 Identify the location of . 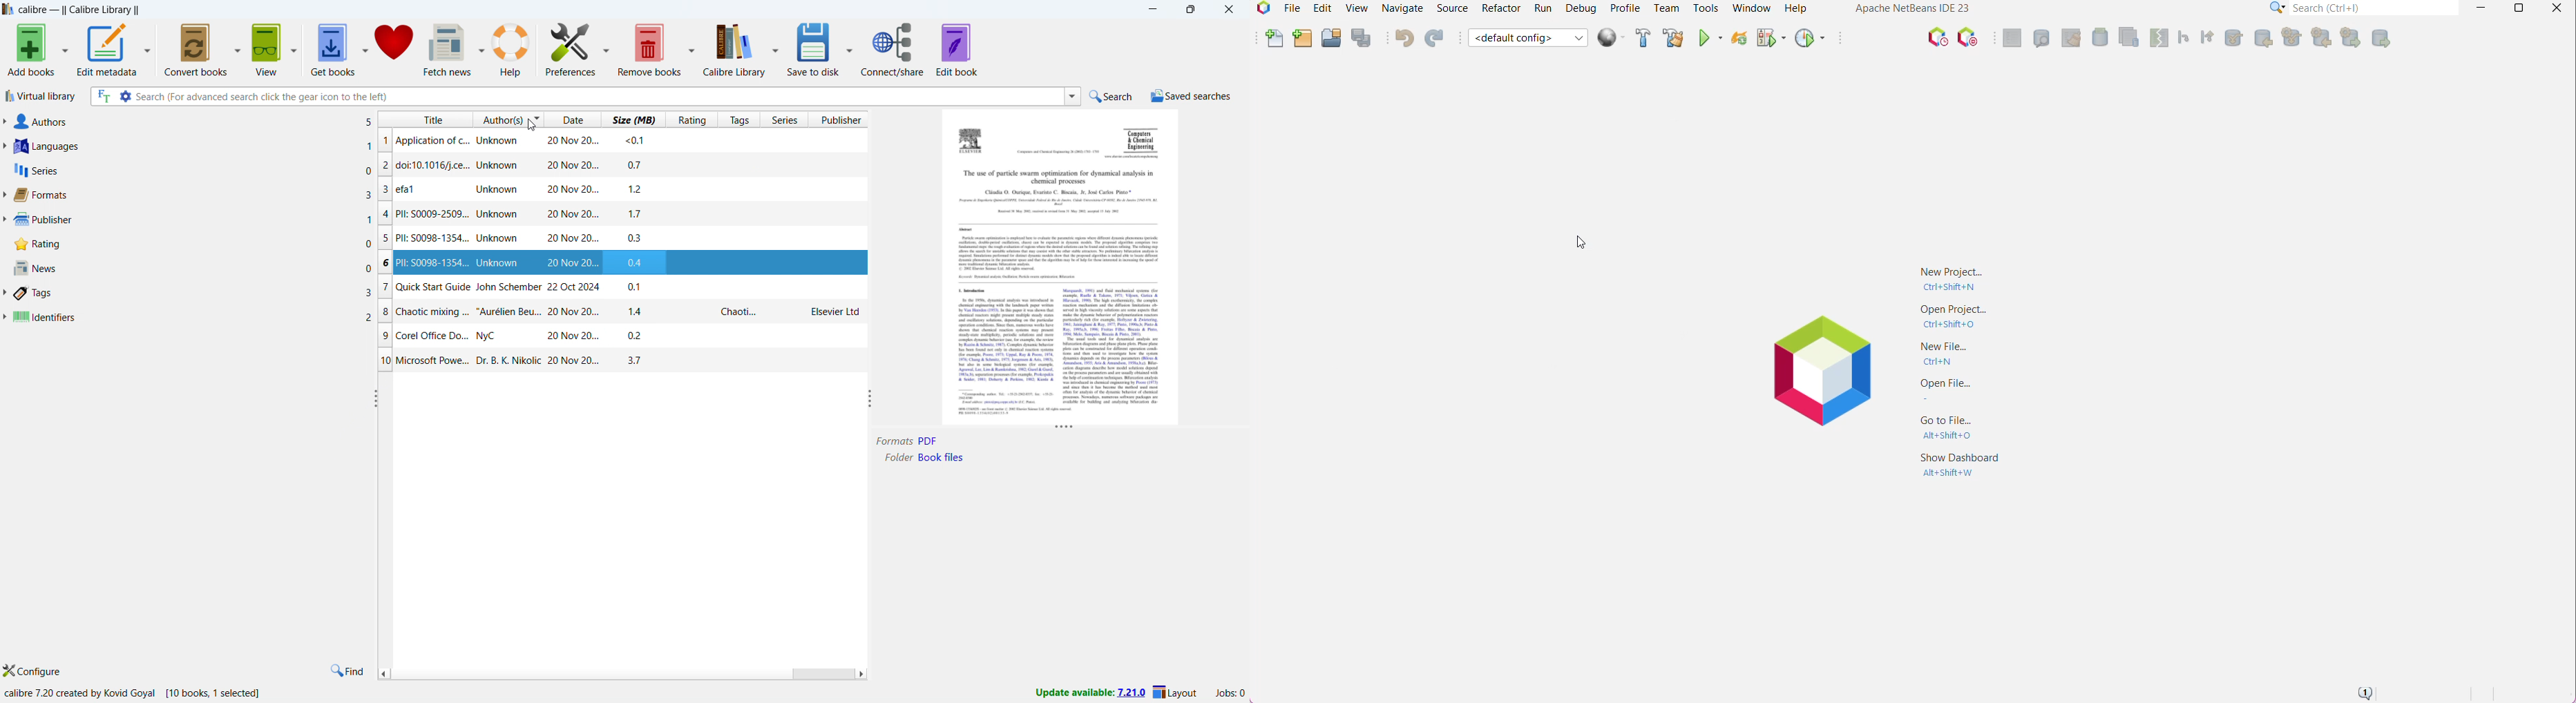
(1062, 176).